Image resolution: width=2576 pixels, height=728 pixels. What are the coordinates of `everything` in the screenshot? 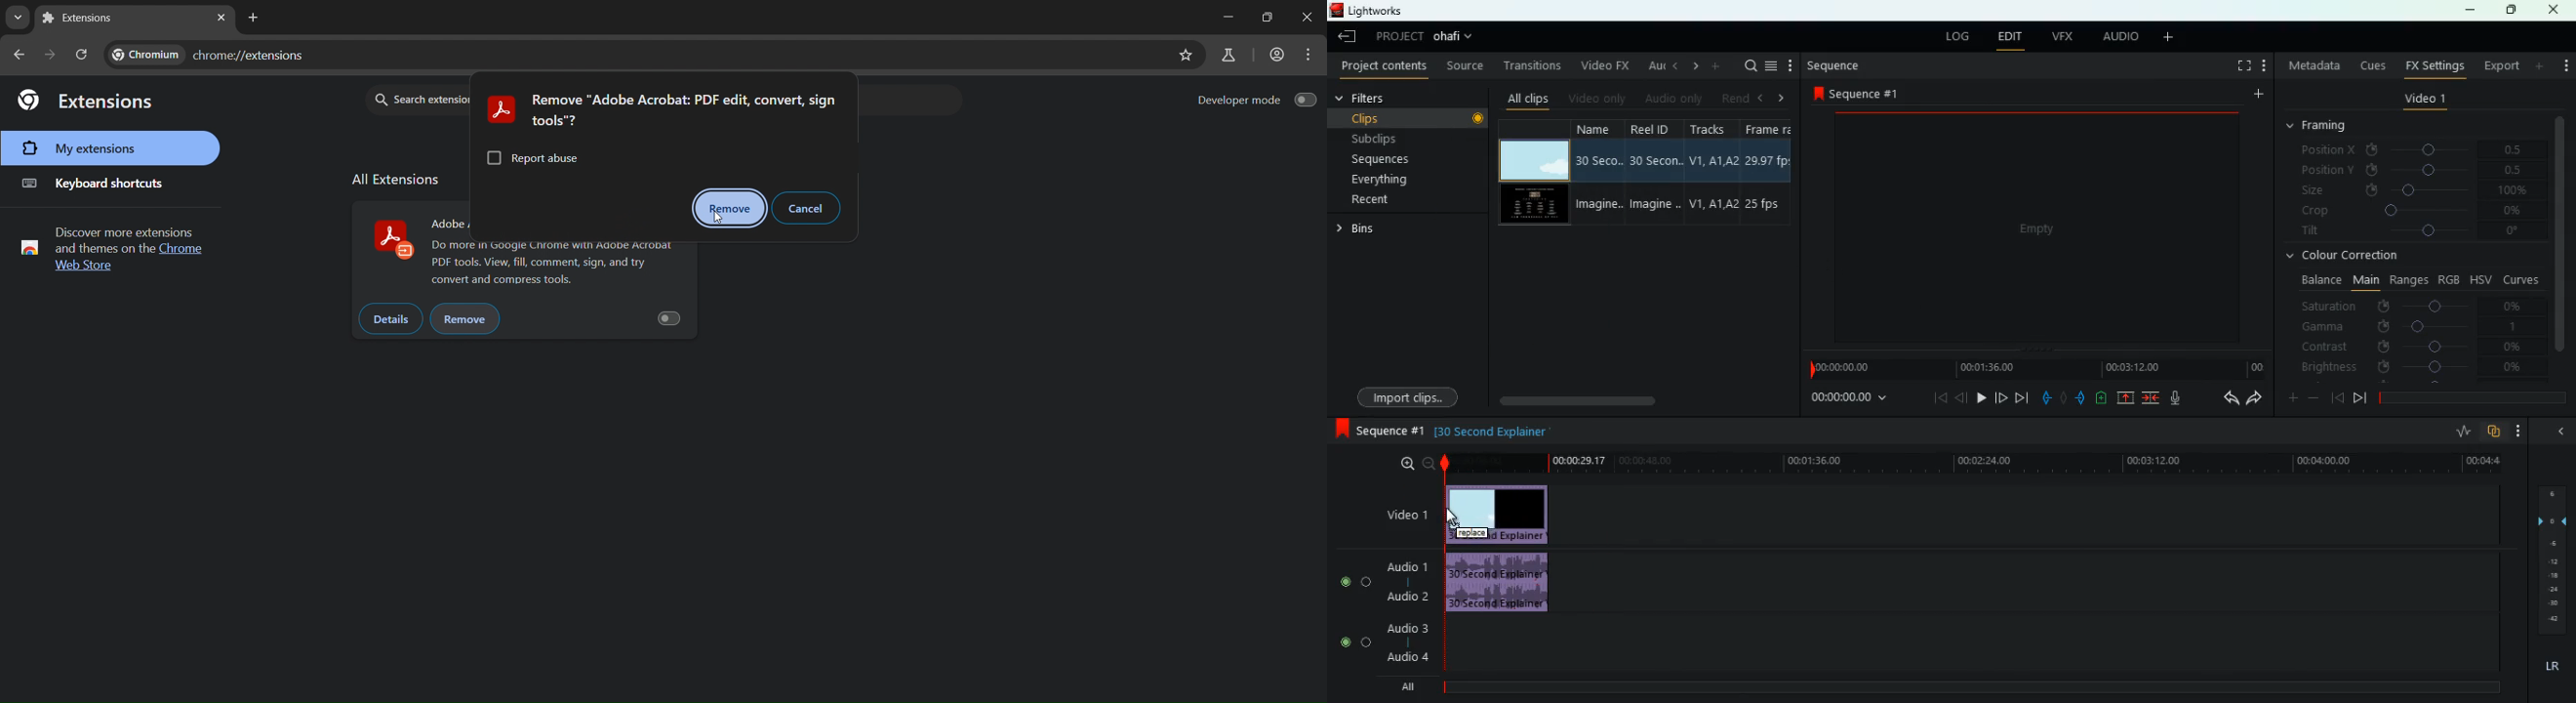 It's located at (1396, 180).